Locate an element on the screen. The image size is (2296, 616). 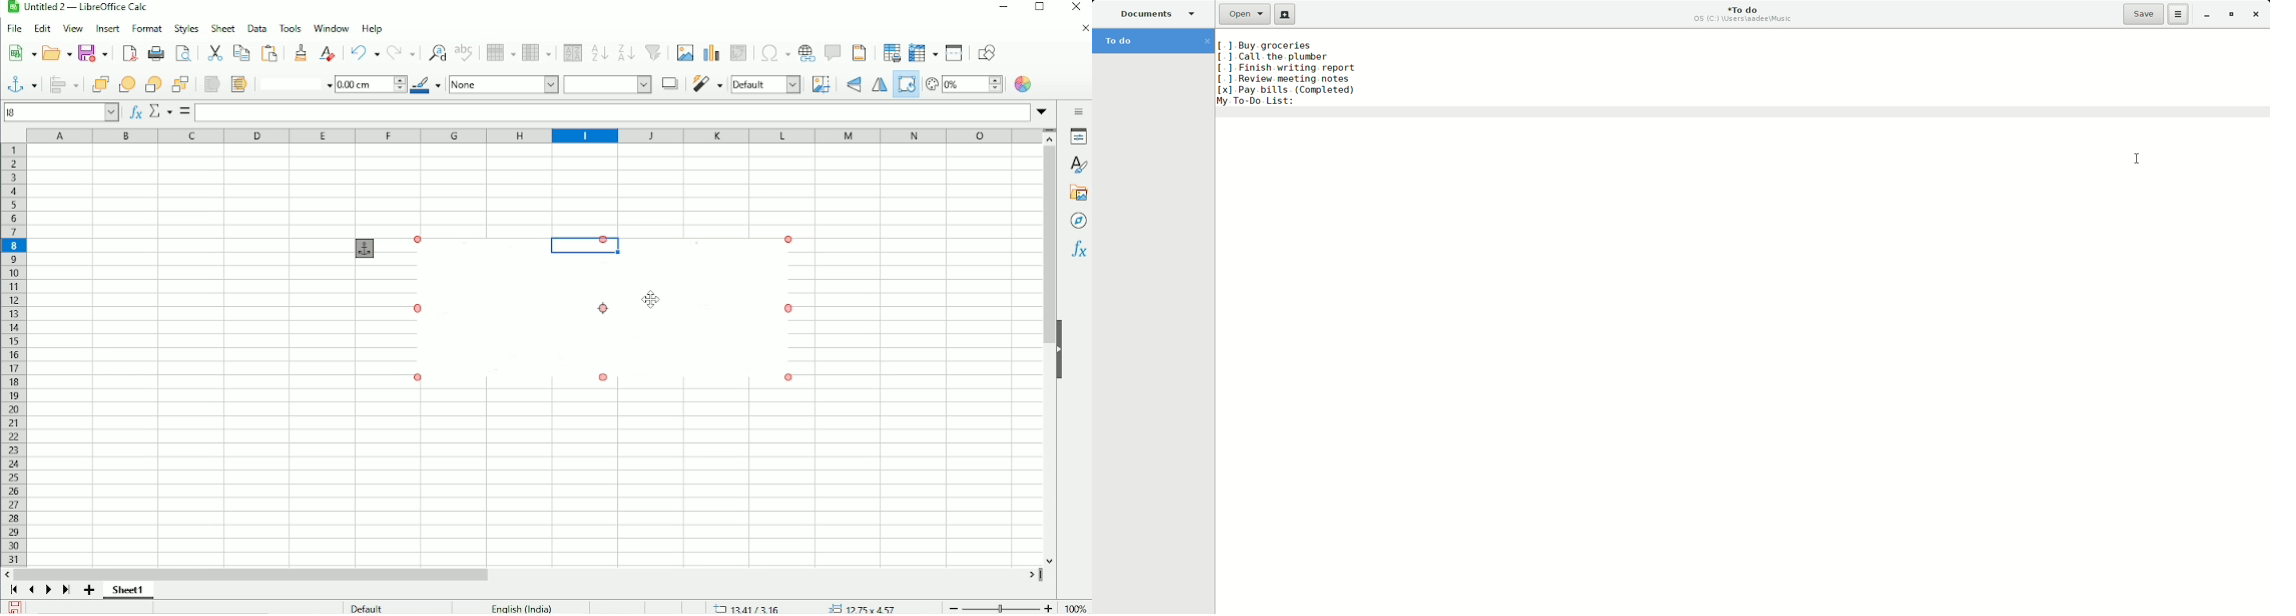
View is located at coordinates (72, 28).